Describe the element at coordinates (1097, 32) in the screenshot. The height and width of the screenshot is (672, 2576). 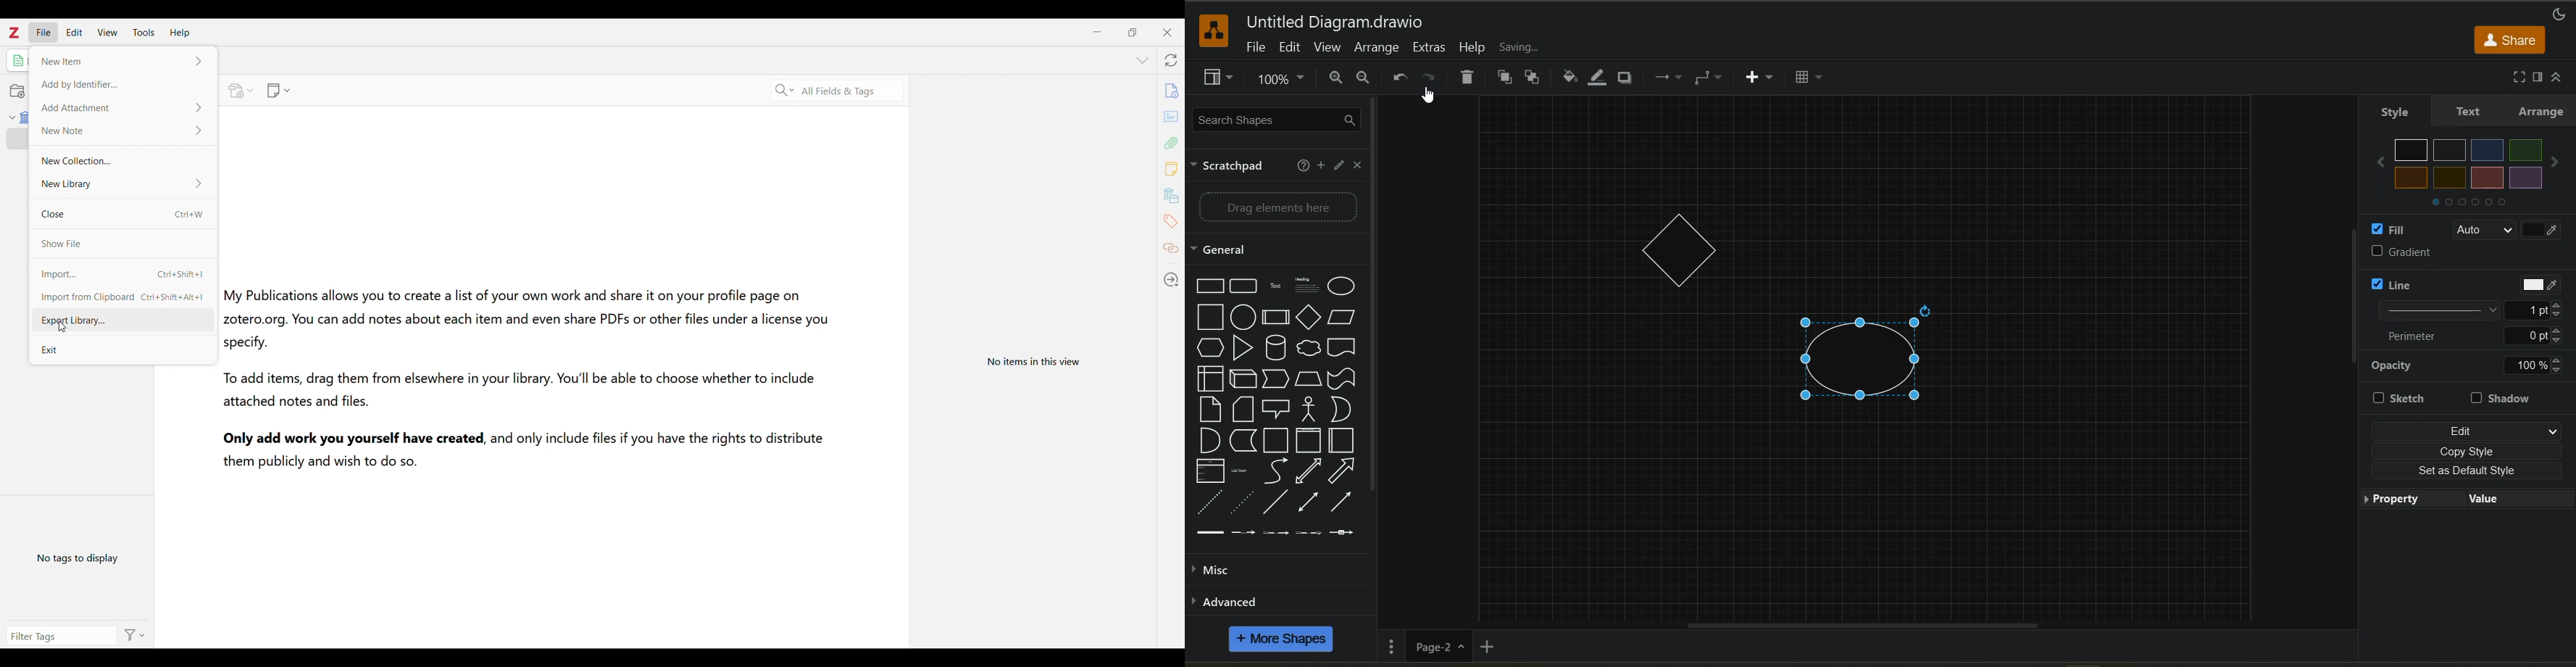
I see `Minimize` at that location.